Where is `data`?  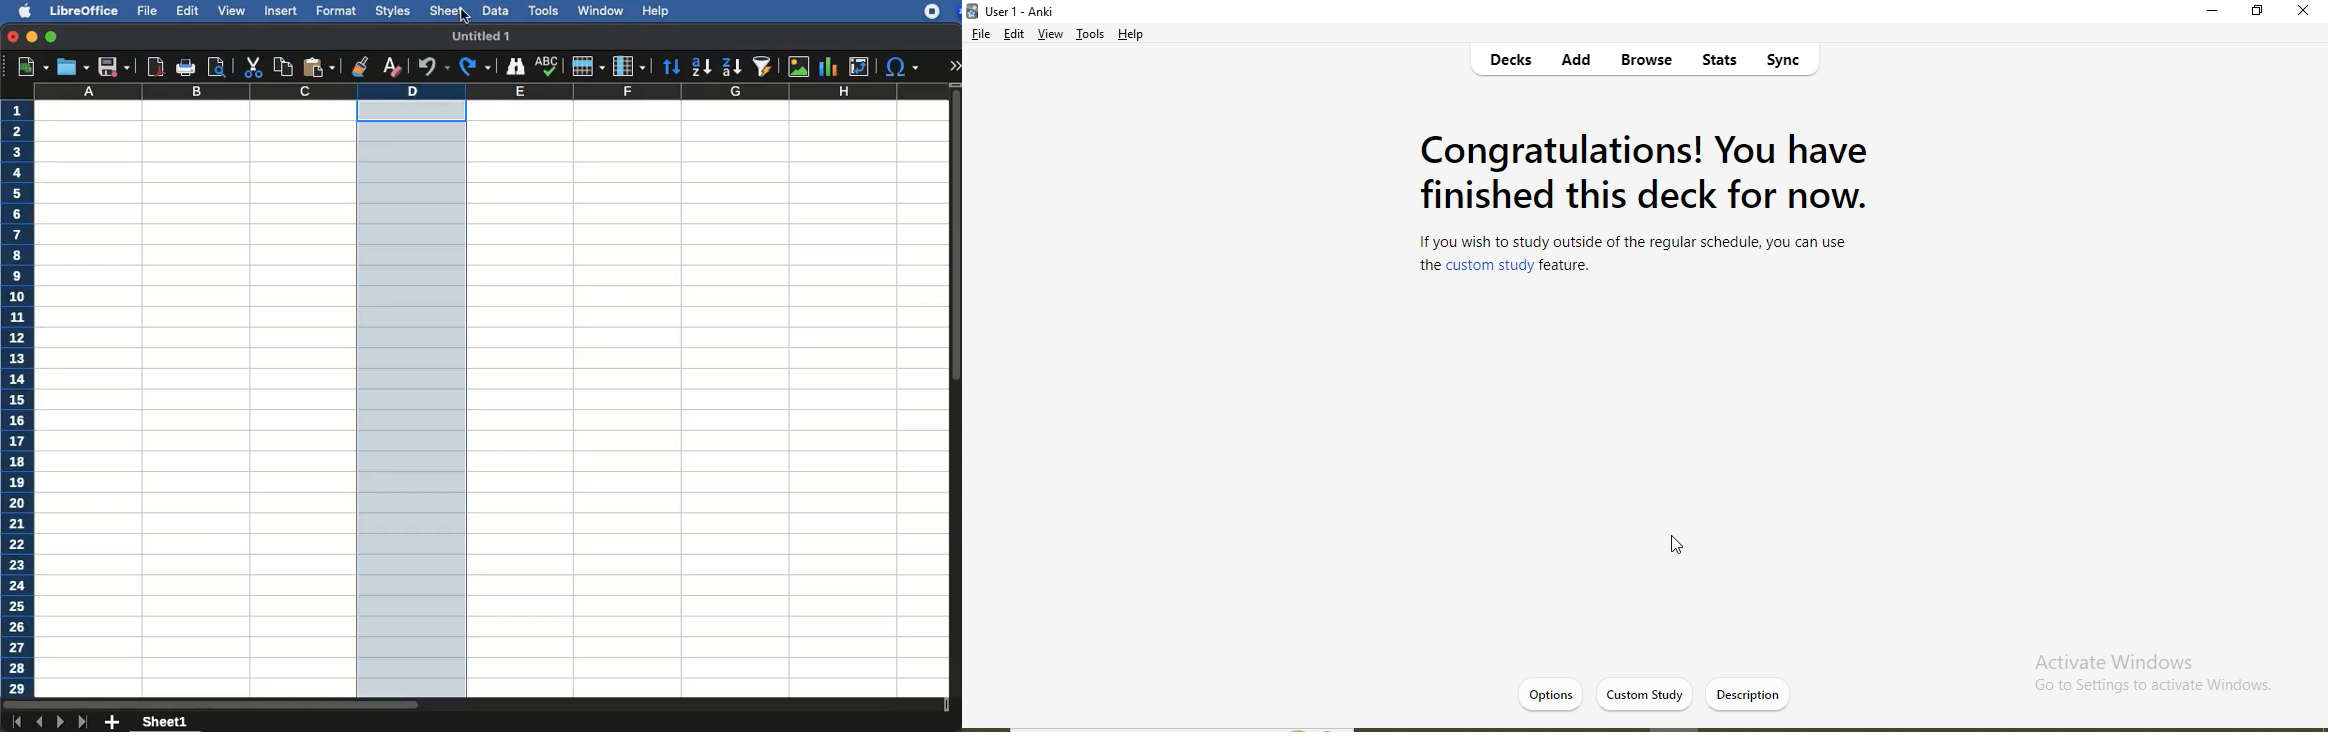
data is located at coordinates (496, 9).